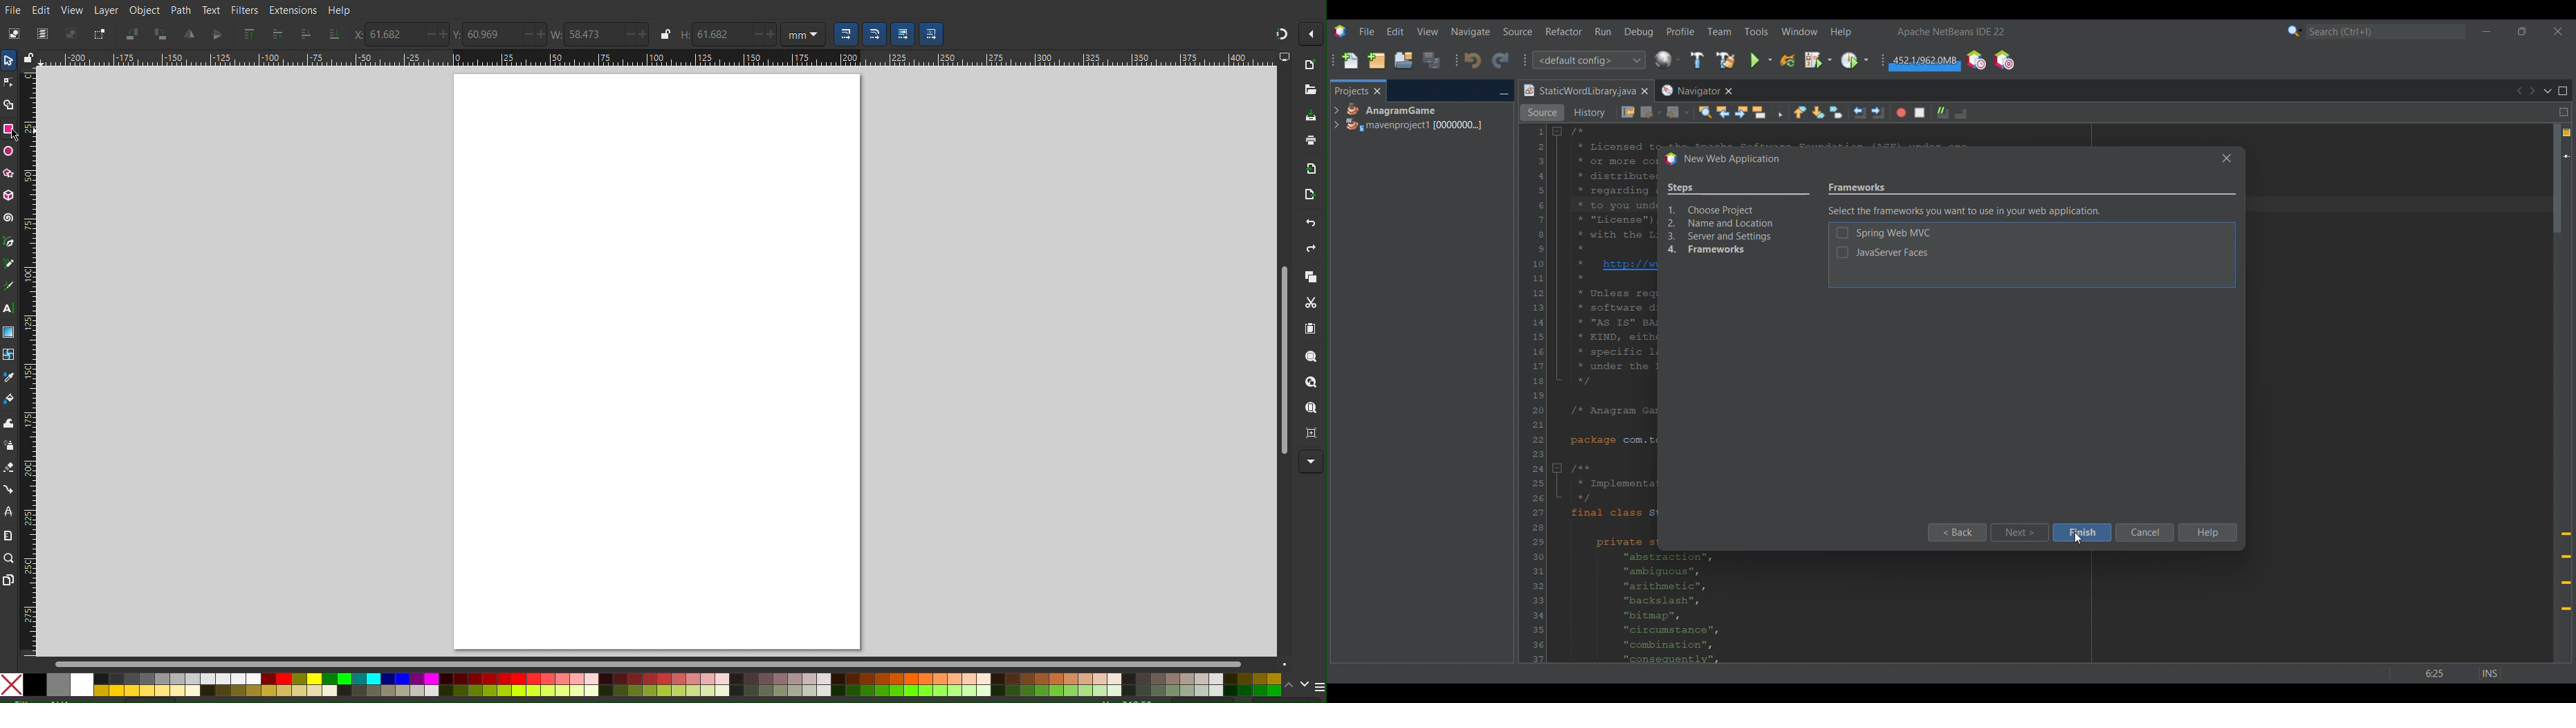 This screenshot has width=2576, height=728. Describe the element at coordinates (1313, 385) in the screenshot. I see `Zoom Drawing` at that location.